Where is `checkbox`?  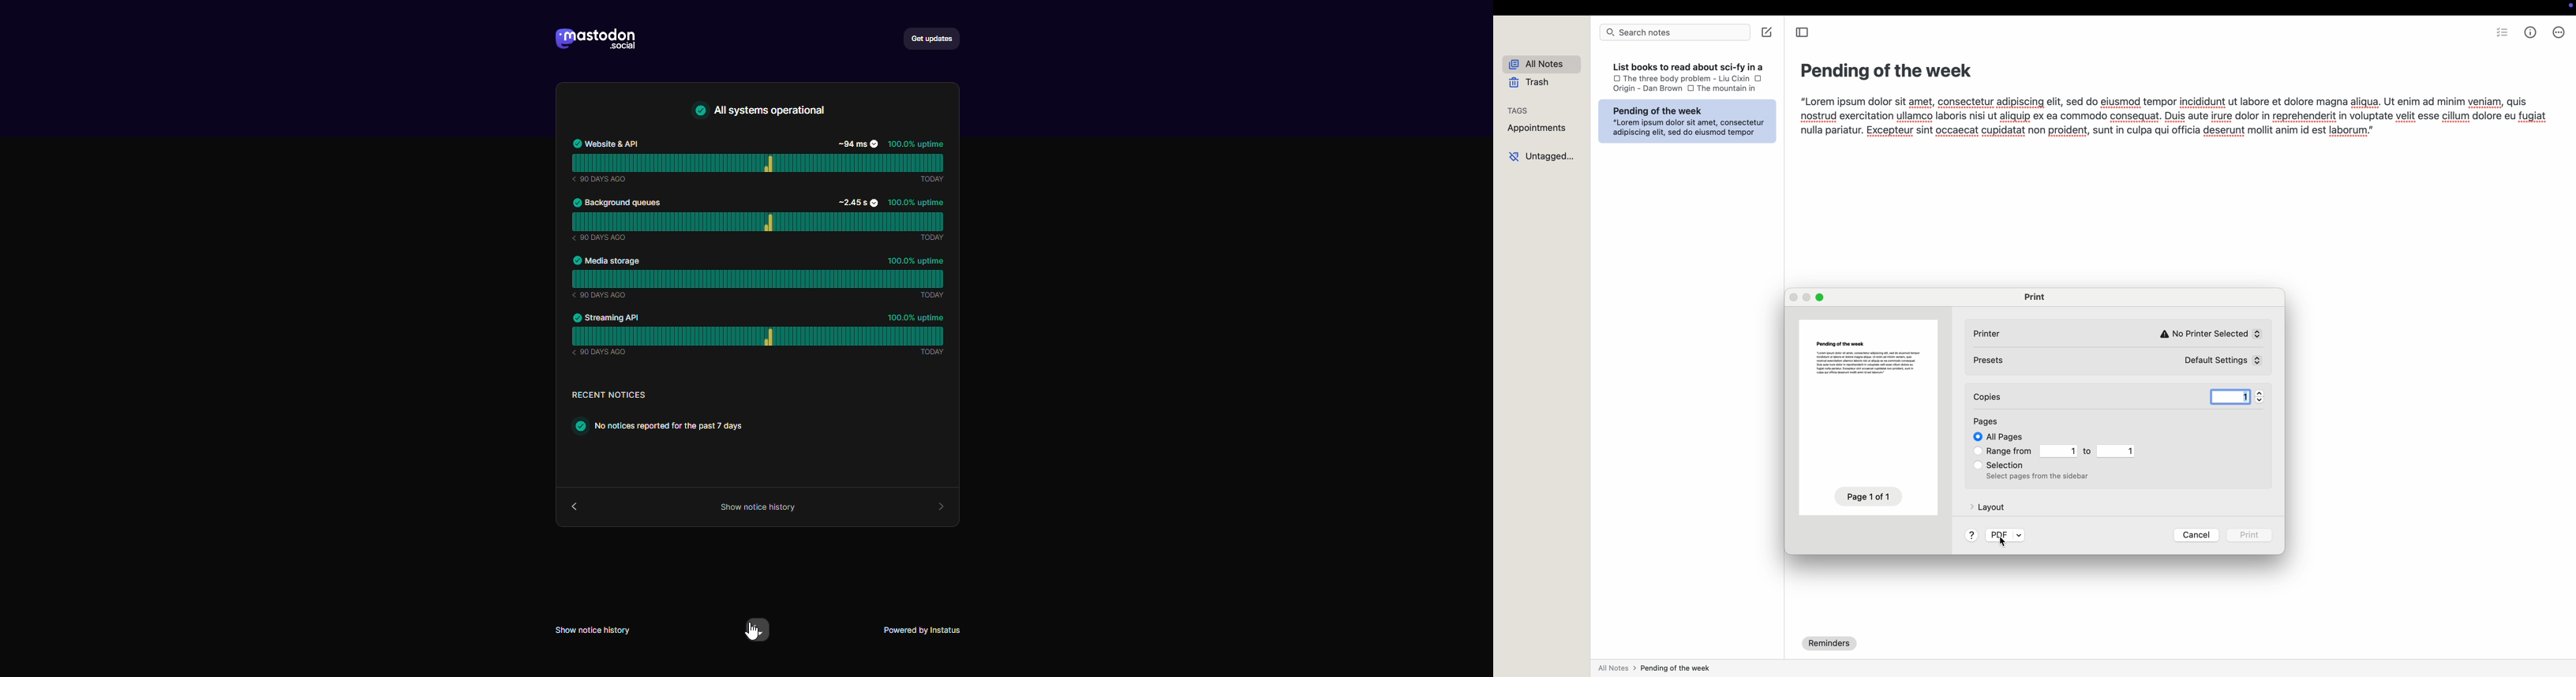
checkbox is located at coordinates (1976, 465).